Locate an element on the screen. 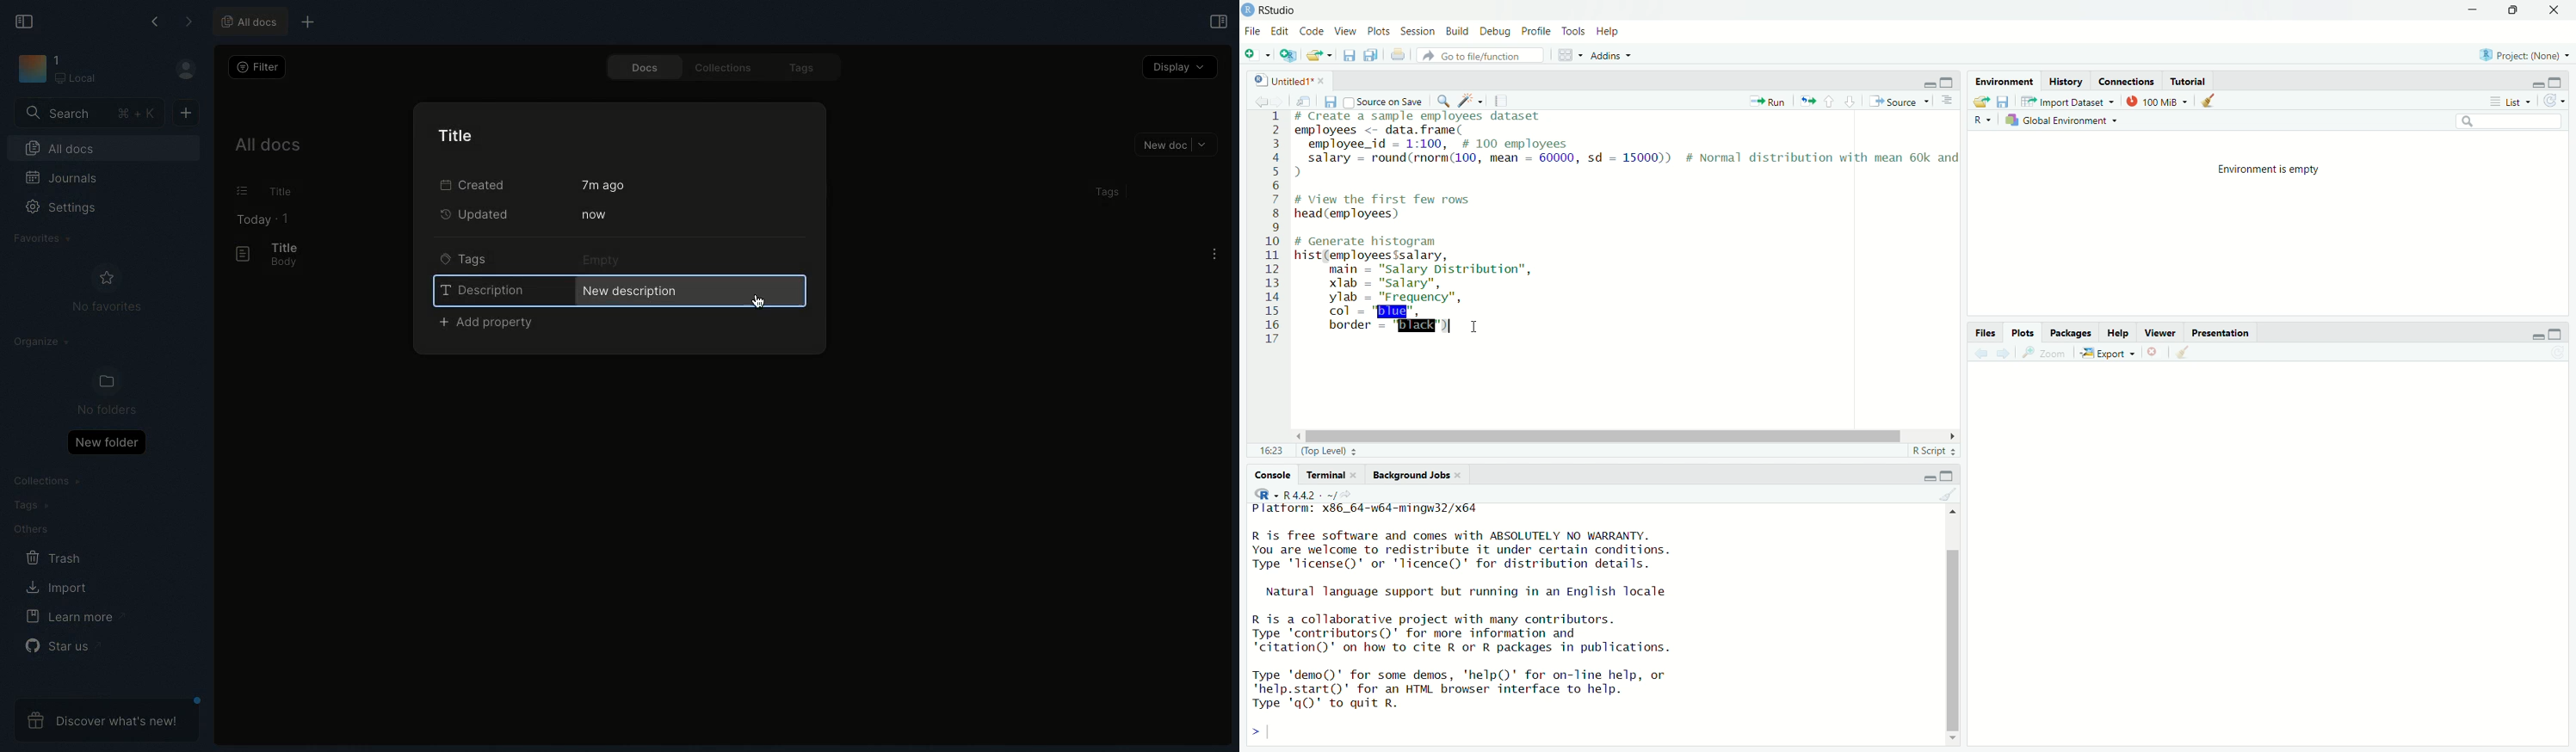  Minimise  is located at coordinates (2475, 10).